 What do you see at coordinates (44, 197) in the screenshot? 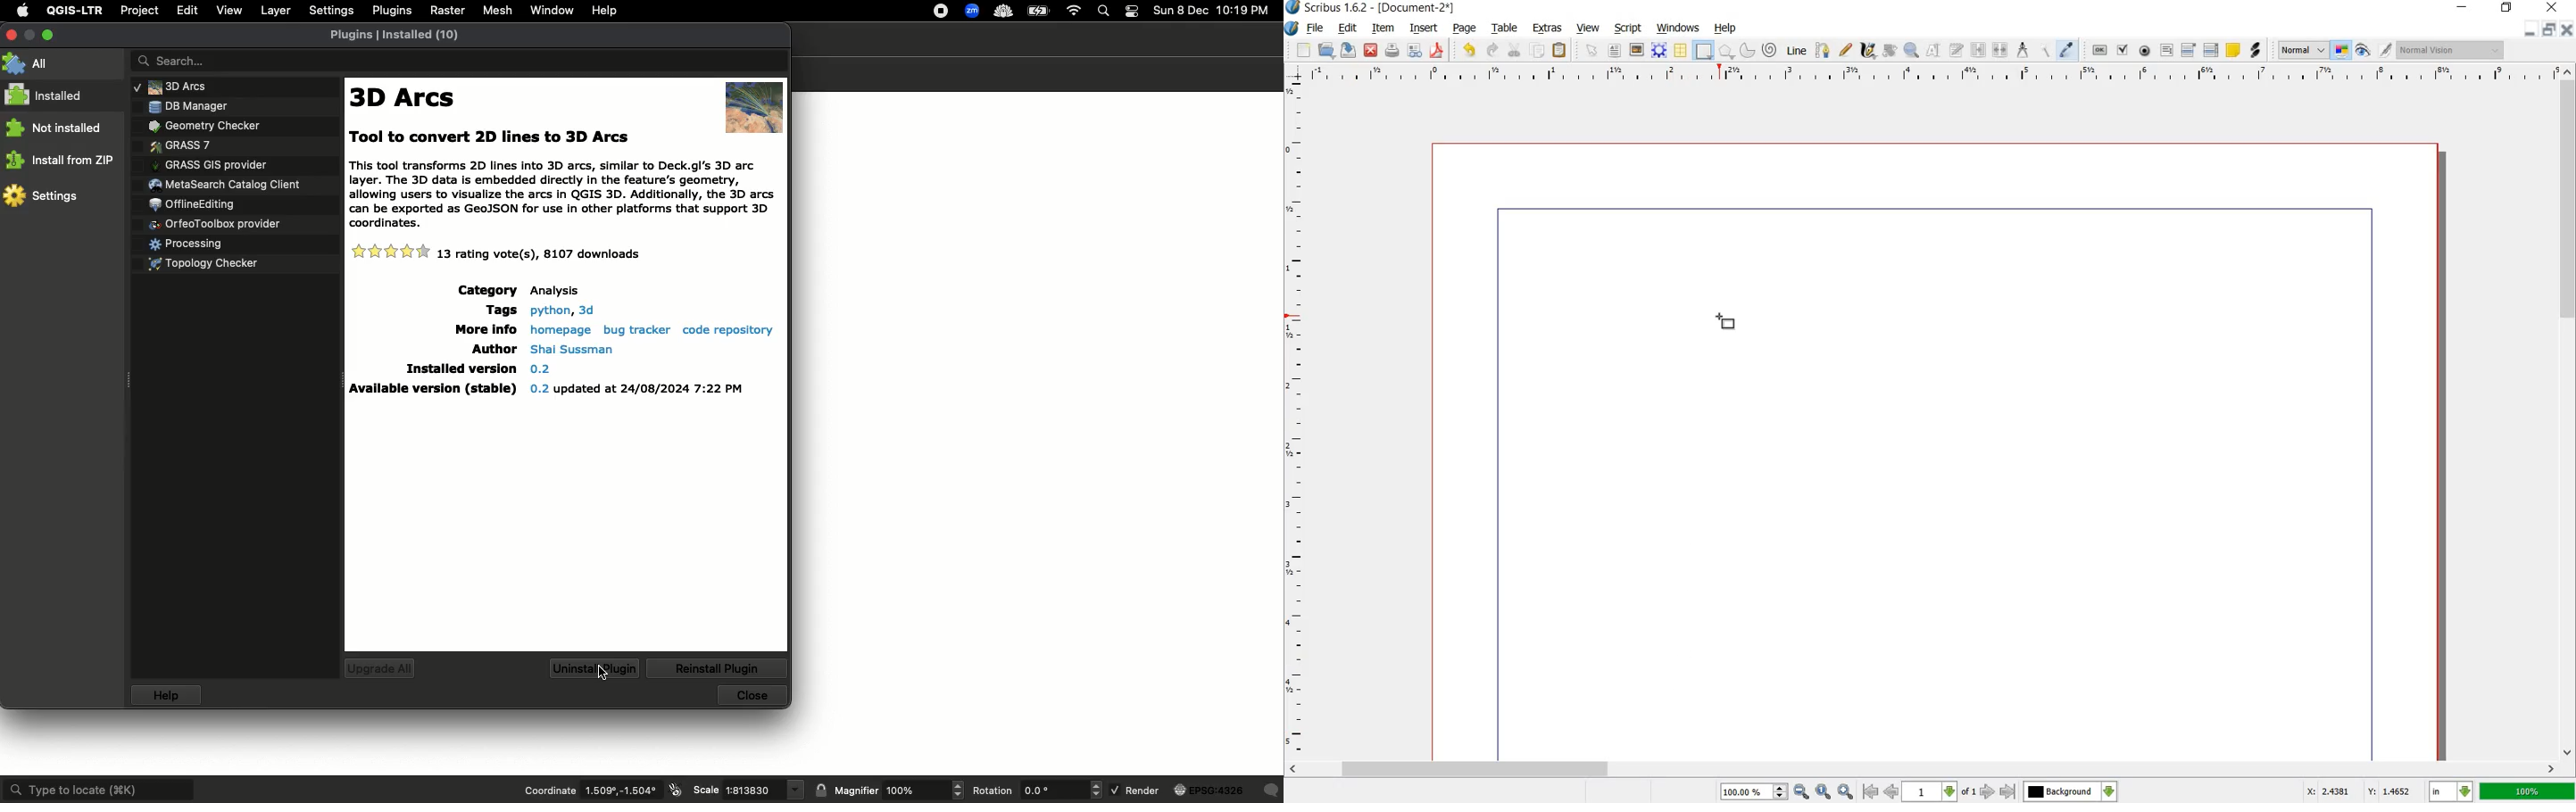
I see `Settings` at bounding box center [44, 197].